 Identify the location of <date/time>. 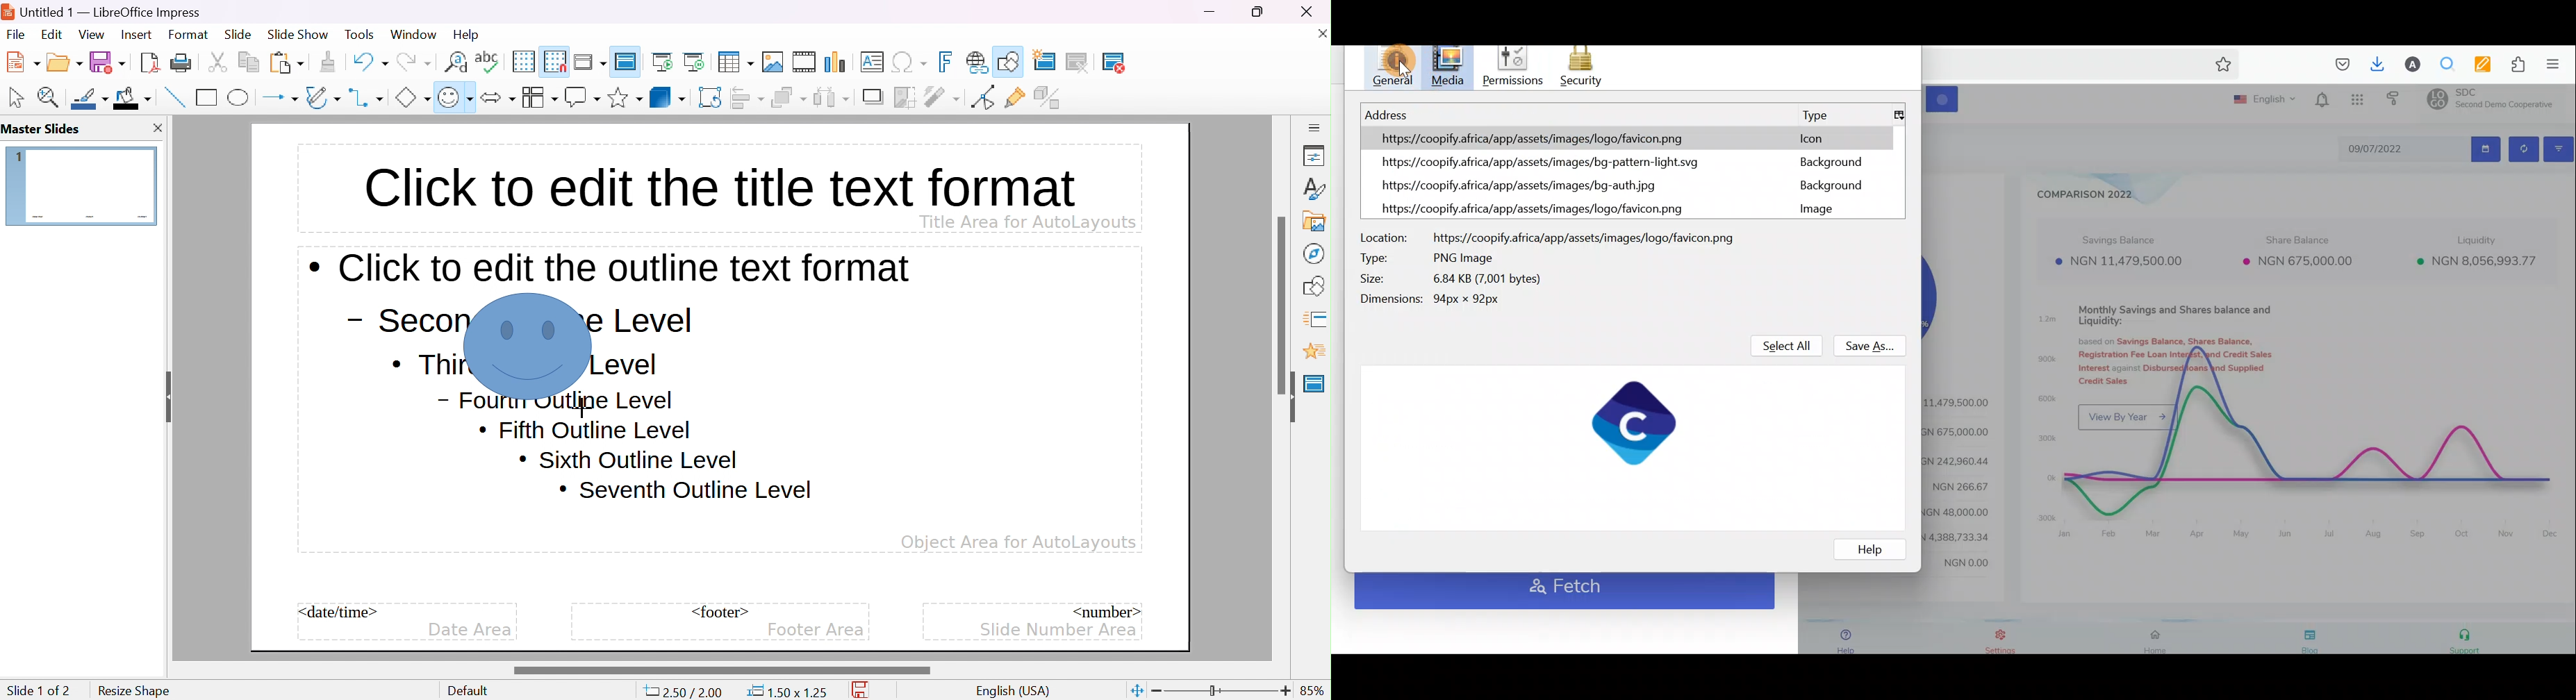
(339, 612).